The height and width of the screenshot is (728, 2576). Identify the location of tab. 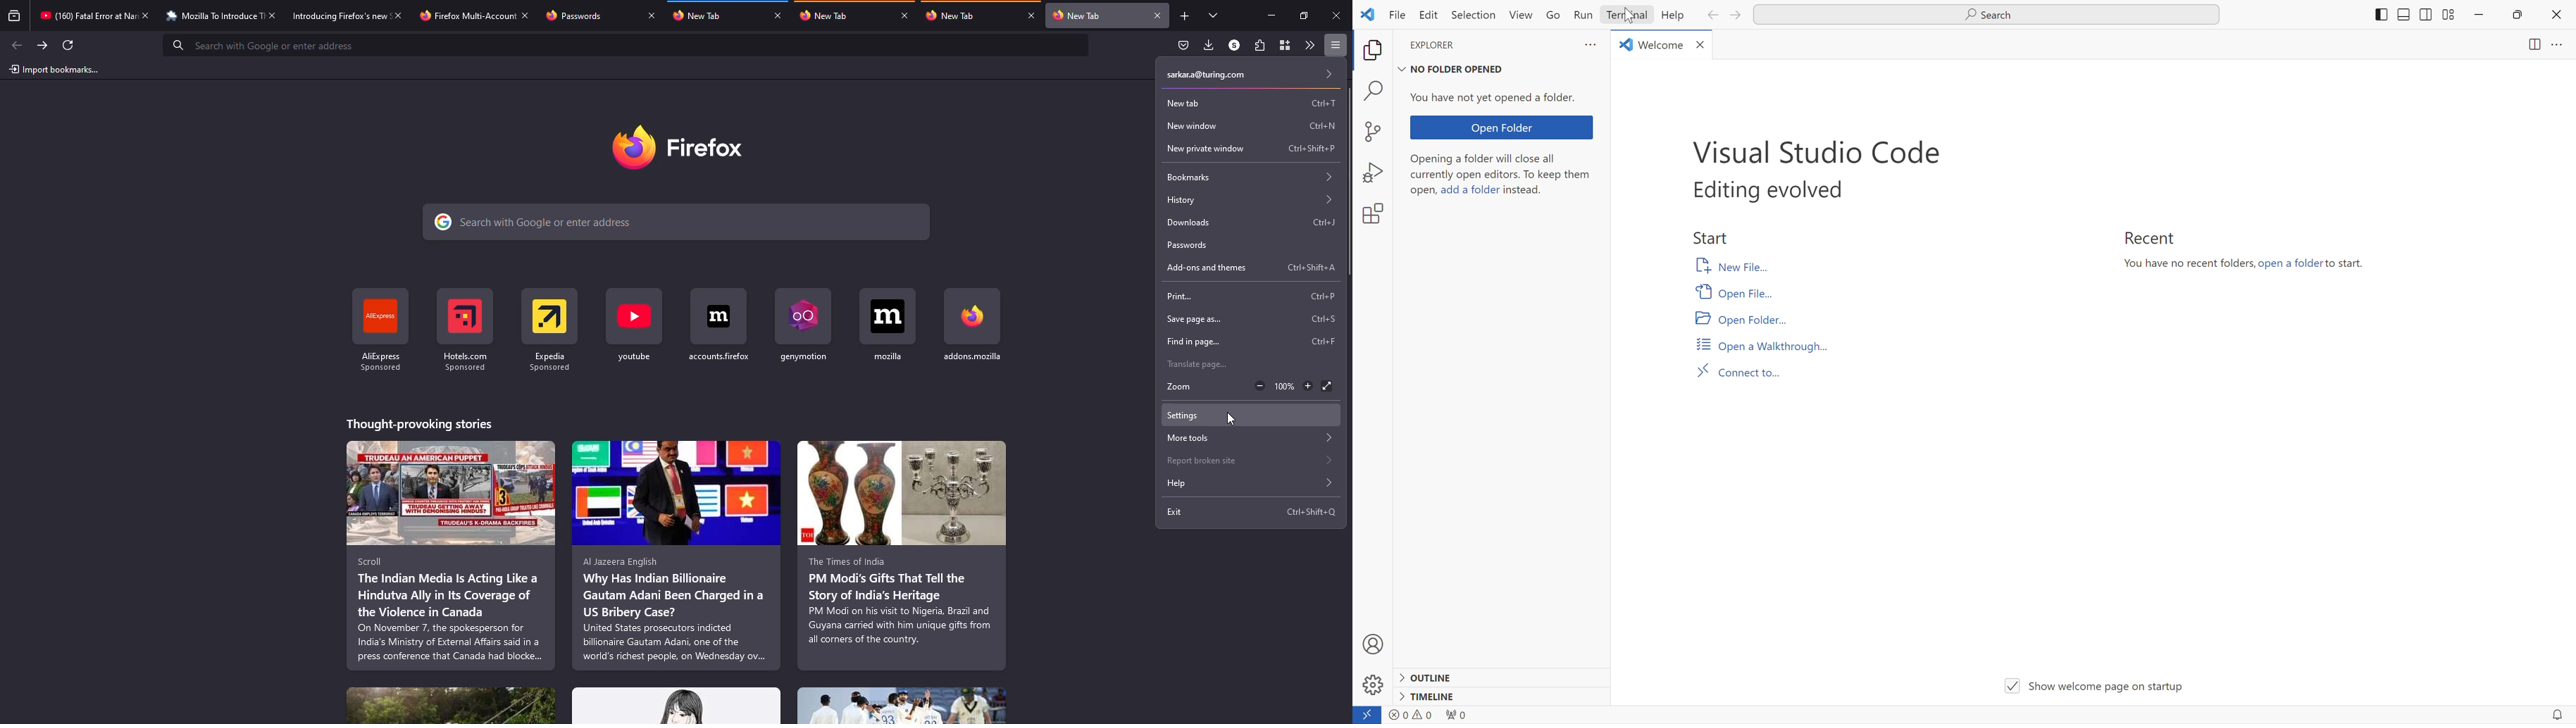
(212, 16).